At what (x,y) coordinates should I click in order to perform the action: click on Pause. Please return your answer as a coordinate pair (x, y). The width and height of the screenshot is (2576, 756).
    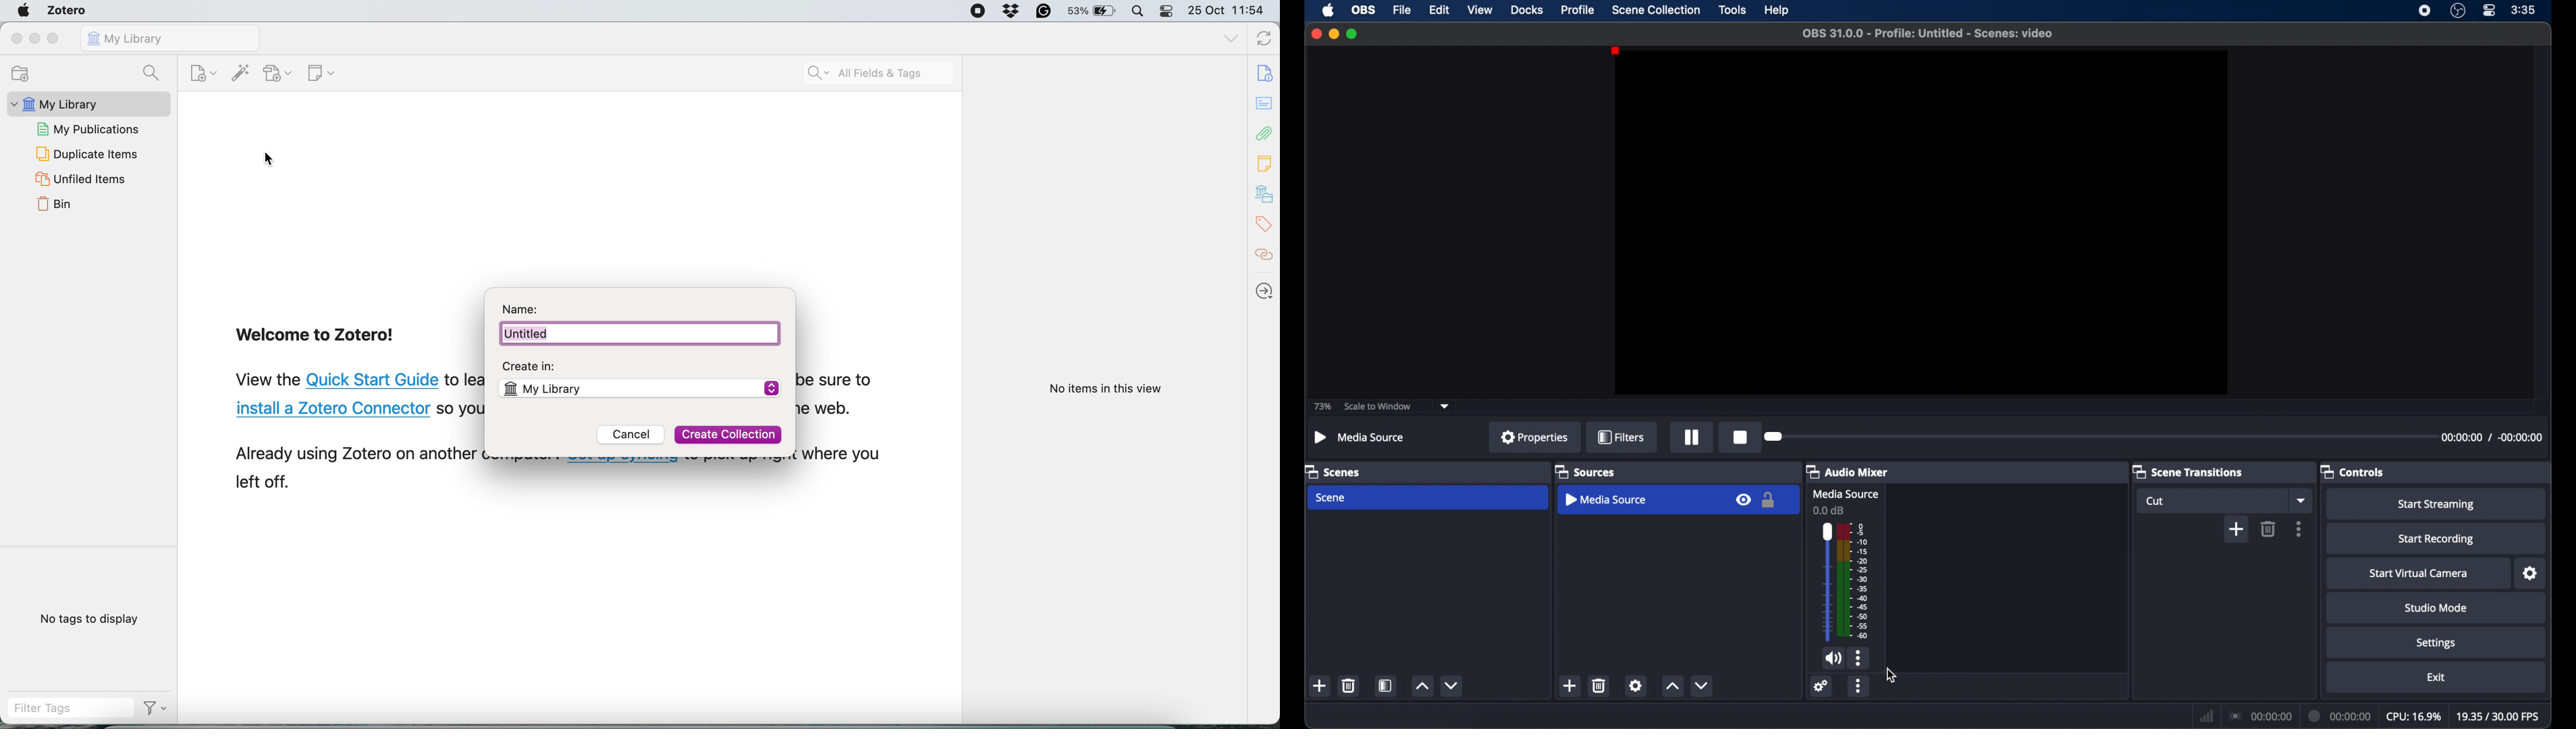
    Looking at the image, I should click on (1689, 438).